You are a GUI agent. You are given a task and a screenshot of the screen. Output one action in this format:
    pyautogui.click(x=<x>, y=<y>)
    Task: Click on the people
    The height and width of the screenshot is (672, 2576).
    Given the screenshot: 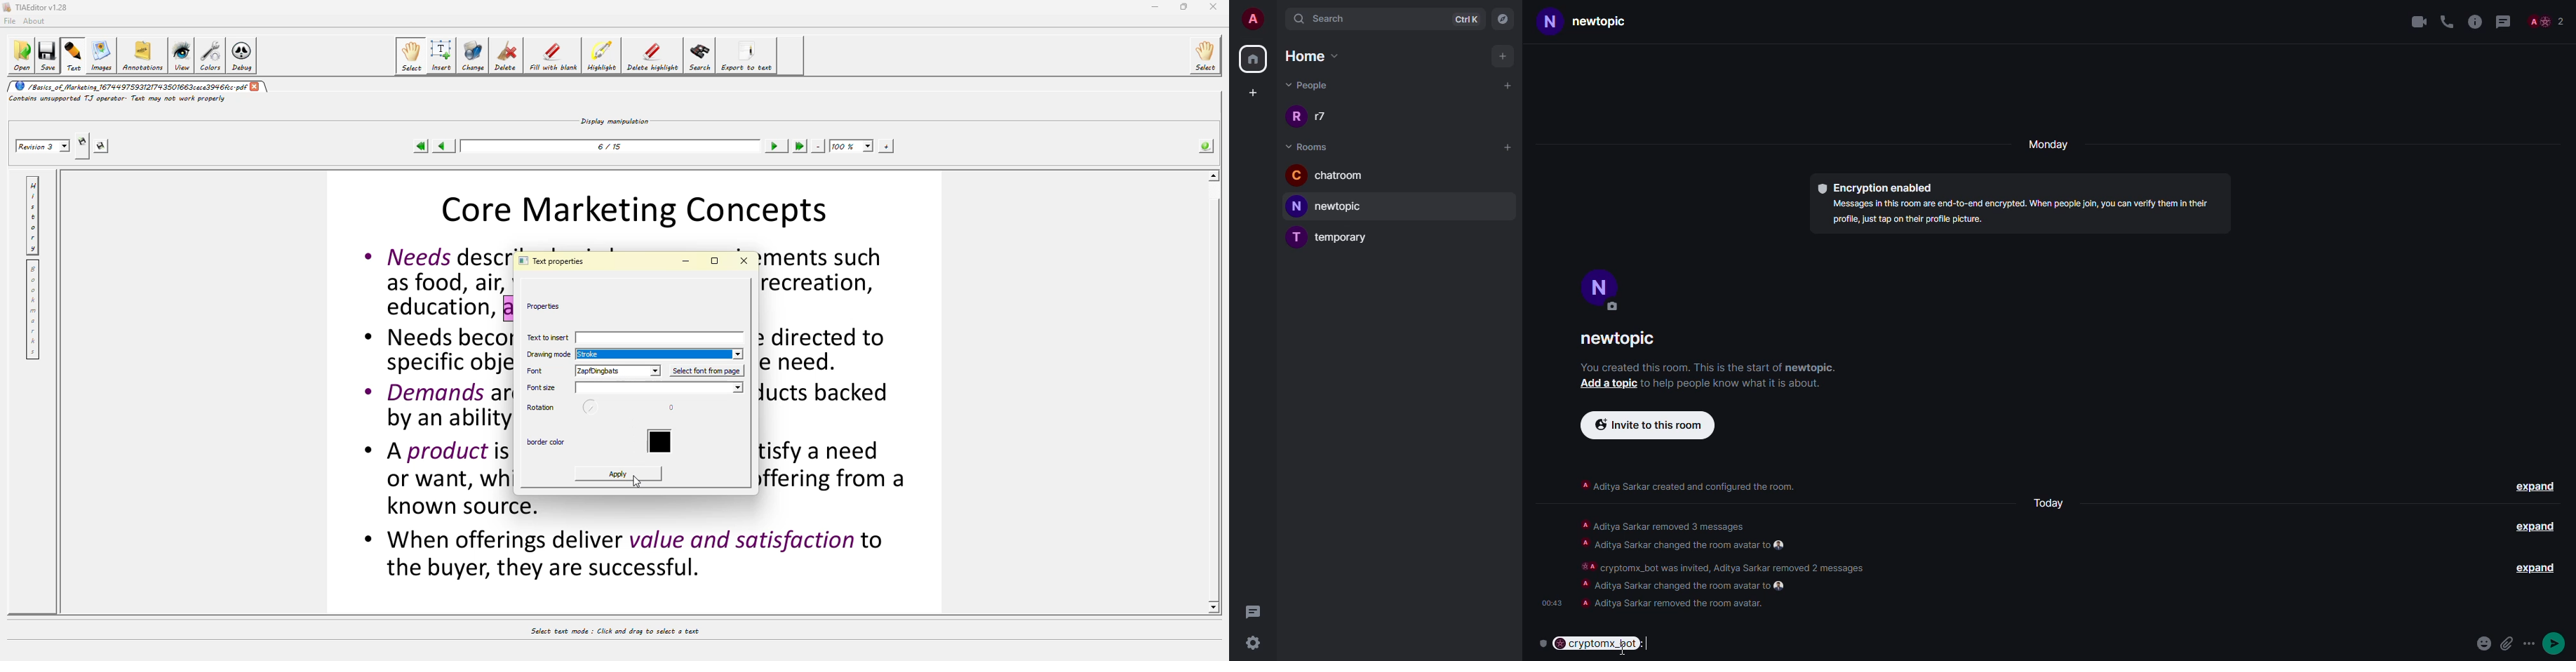 What is the action you would take?
    pyautogui.click(x=2545, y=22)
    